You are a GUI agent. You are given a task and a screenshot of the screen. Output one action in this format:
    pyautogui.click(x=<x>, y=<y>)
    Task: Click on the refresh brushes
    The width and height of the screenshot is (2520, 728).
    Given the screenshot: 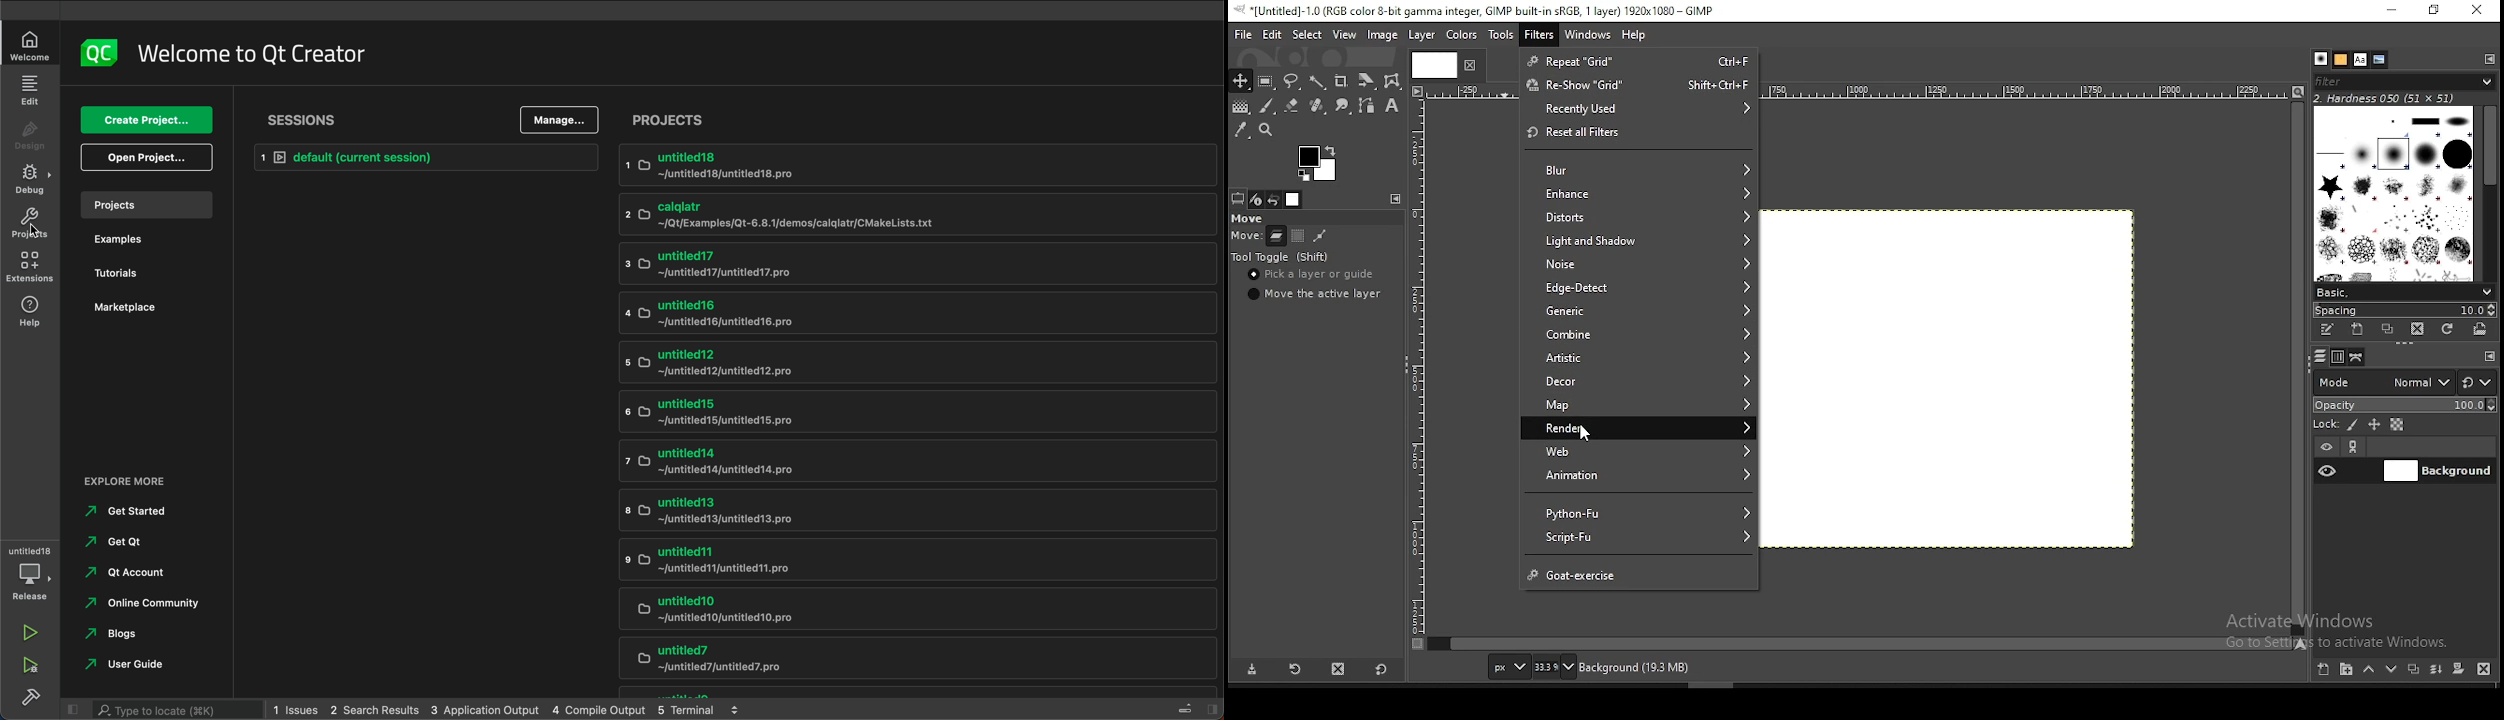 What is the action you would take?
    pyautogui.click(x=2448, y=330)
    